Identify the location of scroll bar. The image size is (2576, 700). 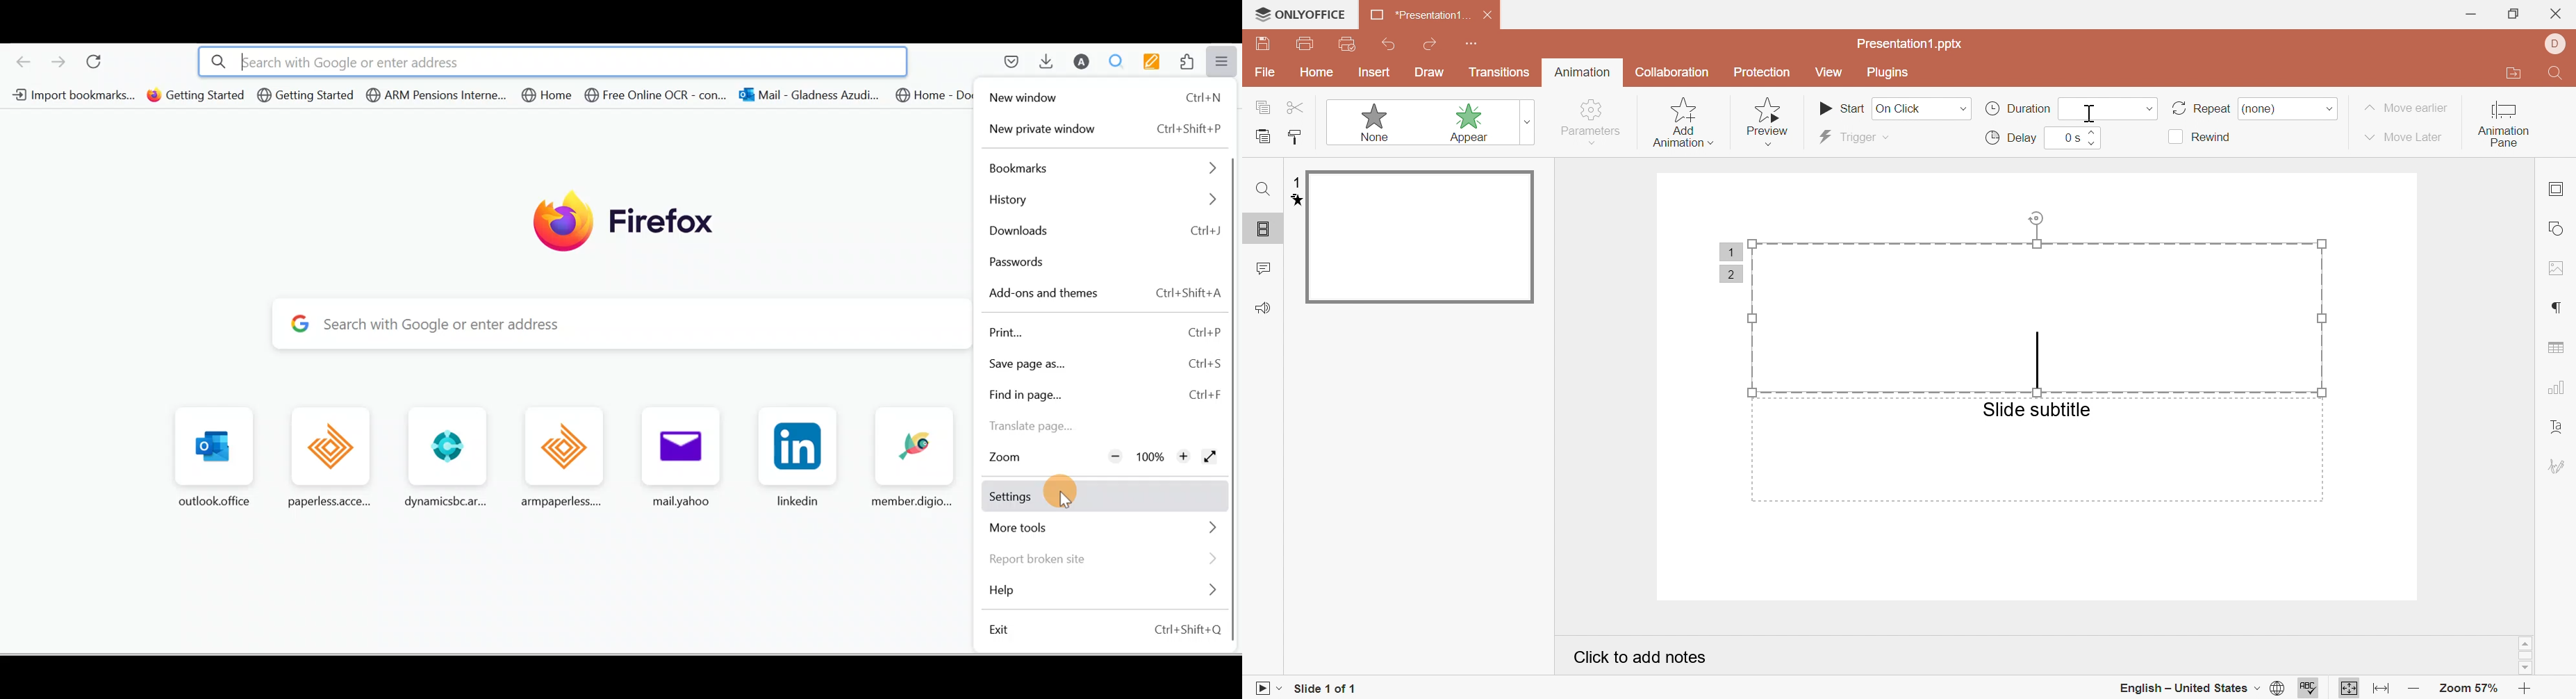
(2526, 657).